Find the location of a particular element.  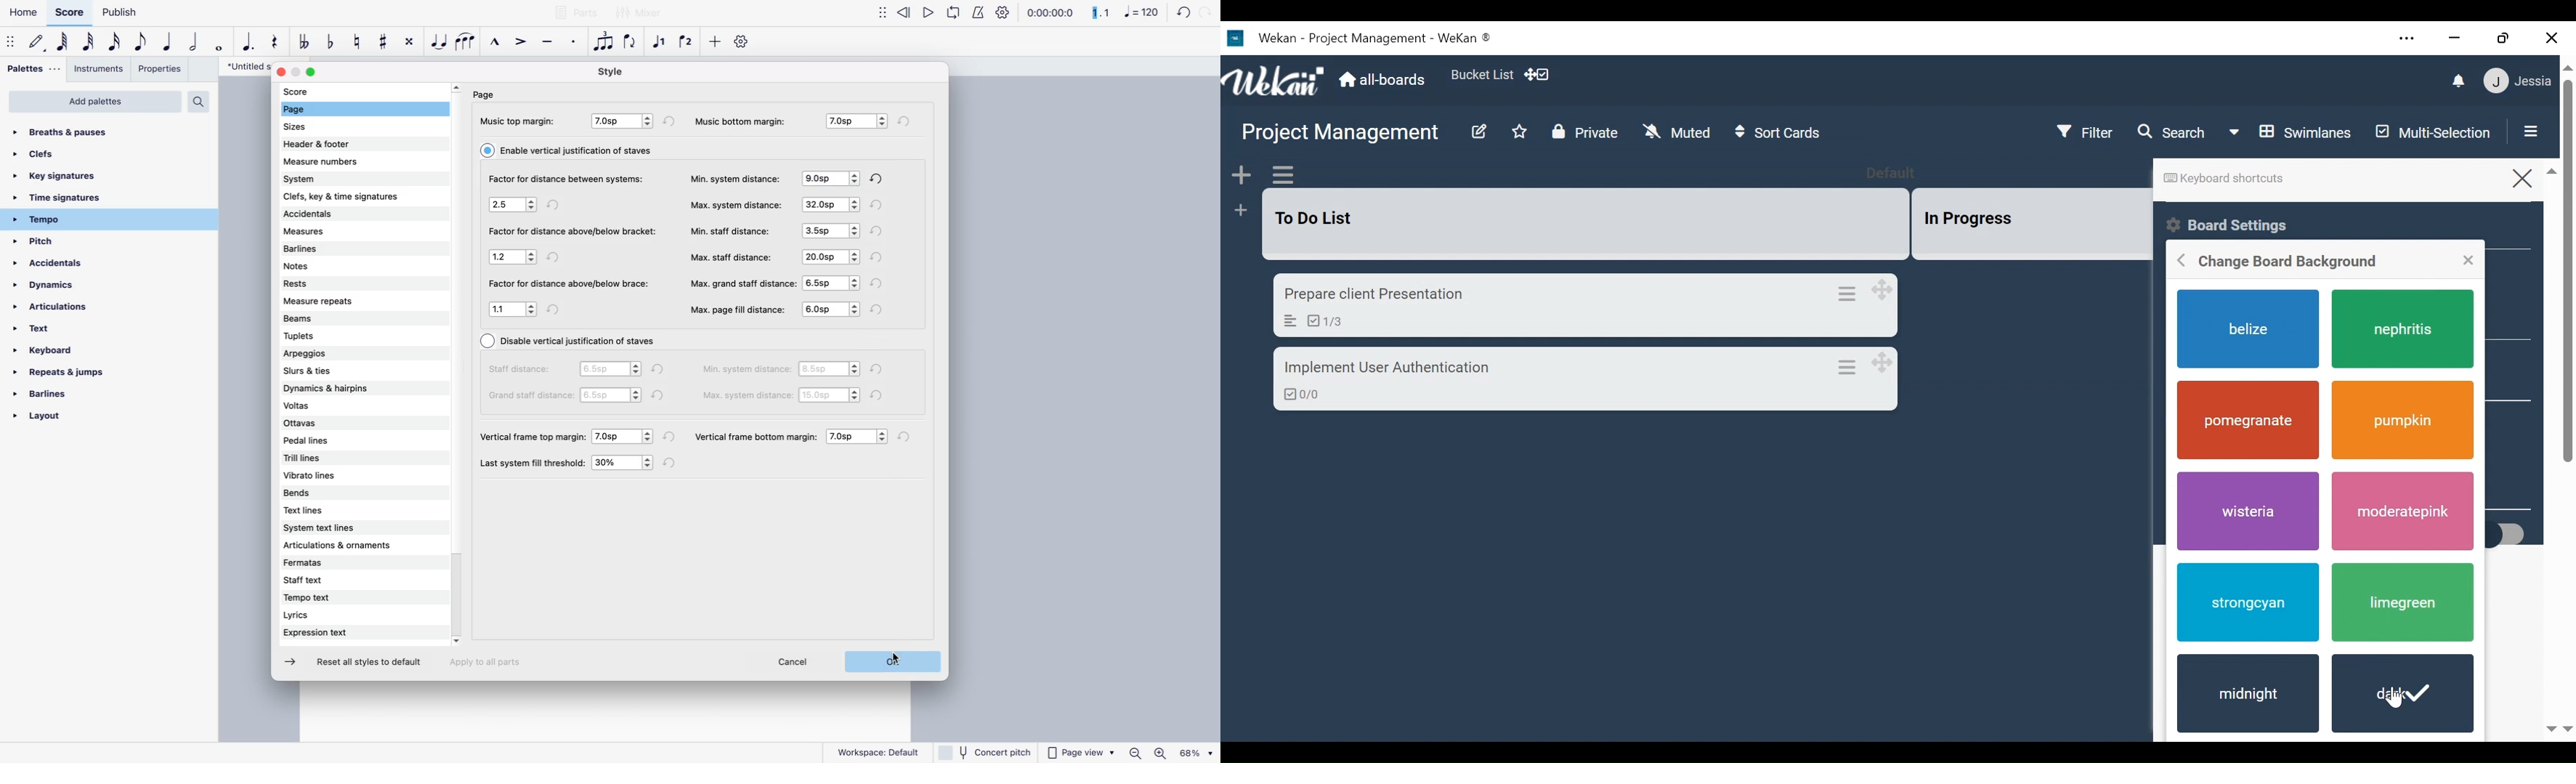

dark is located at coordinates (2401, 692).